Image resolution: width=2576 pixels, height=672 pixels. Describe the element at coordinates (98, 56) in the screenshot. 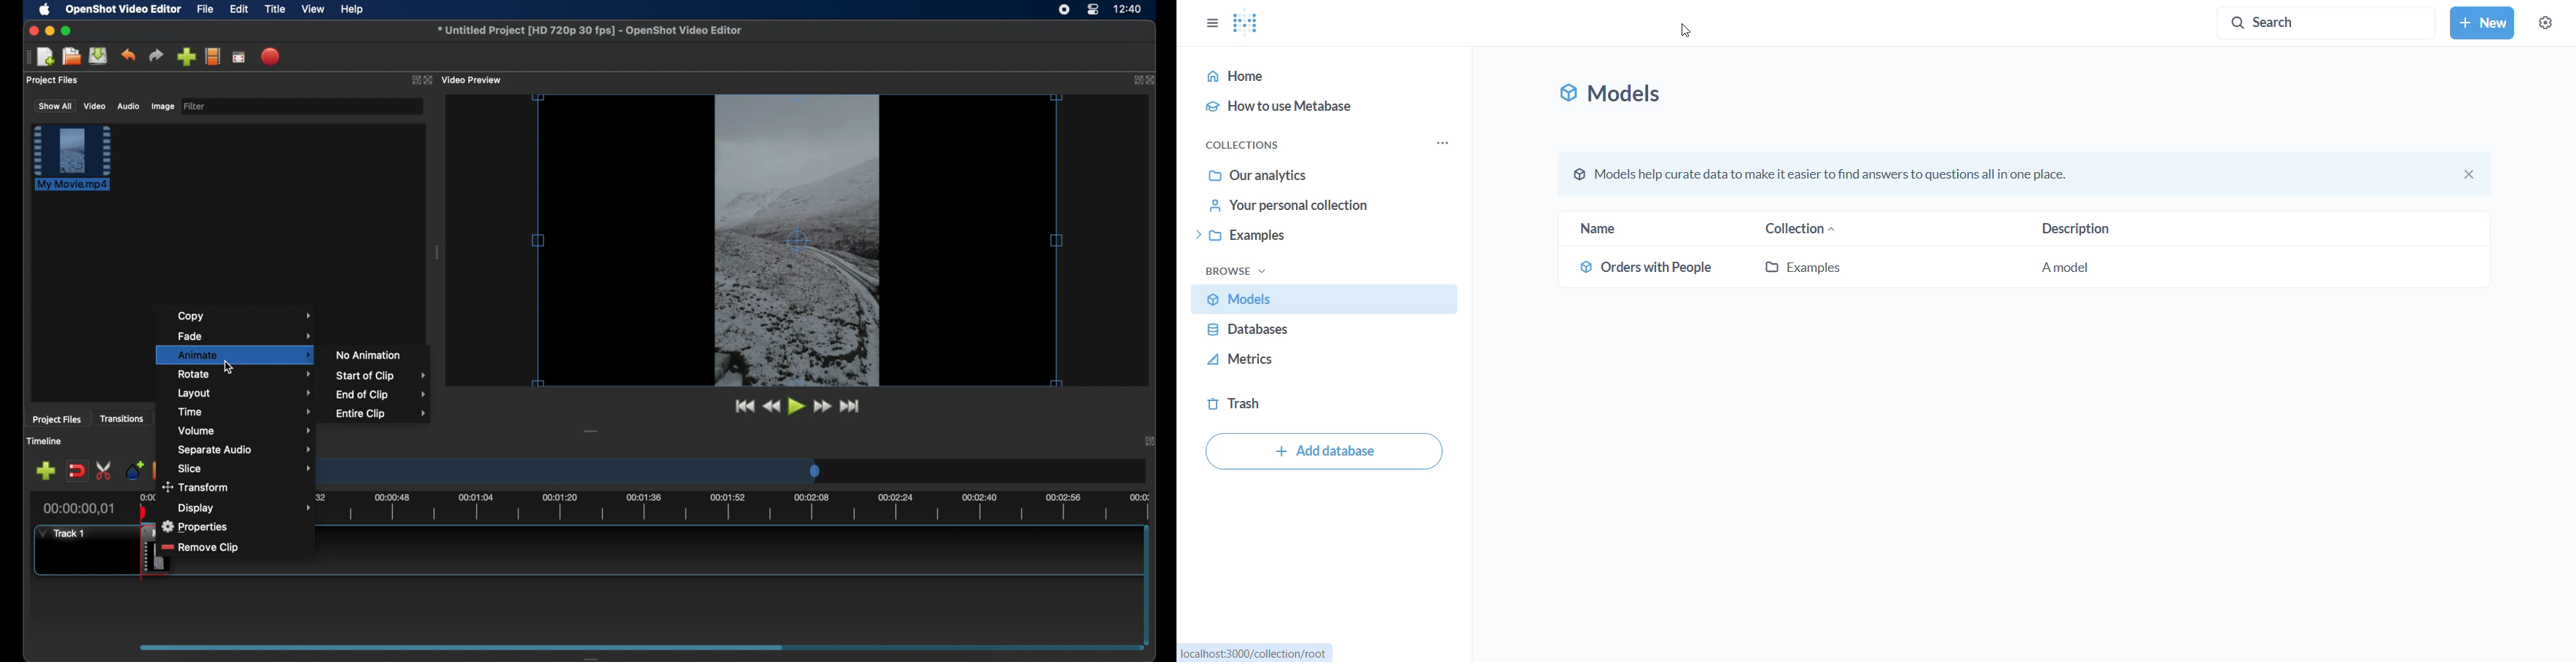

I see `save project` at that location.